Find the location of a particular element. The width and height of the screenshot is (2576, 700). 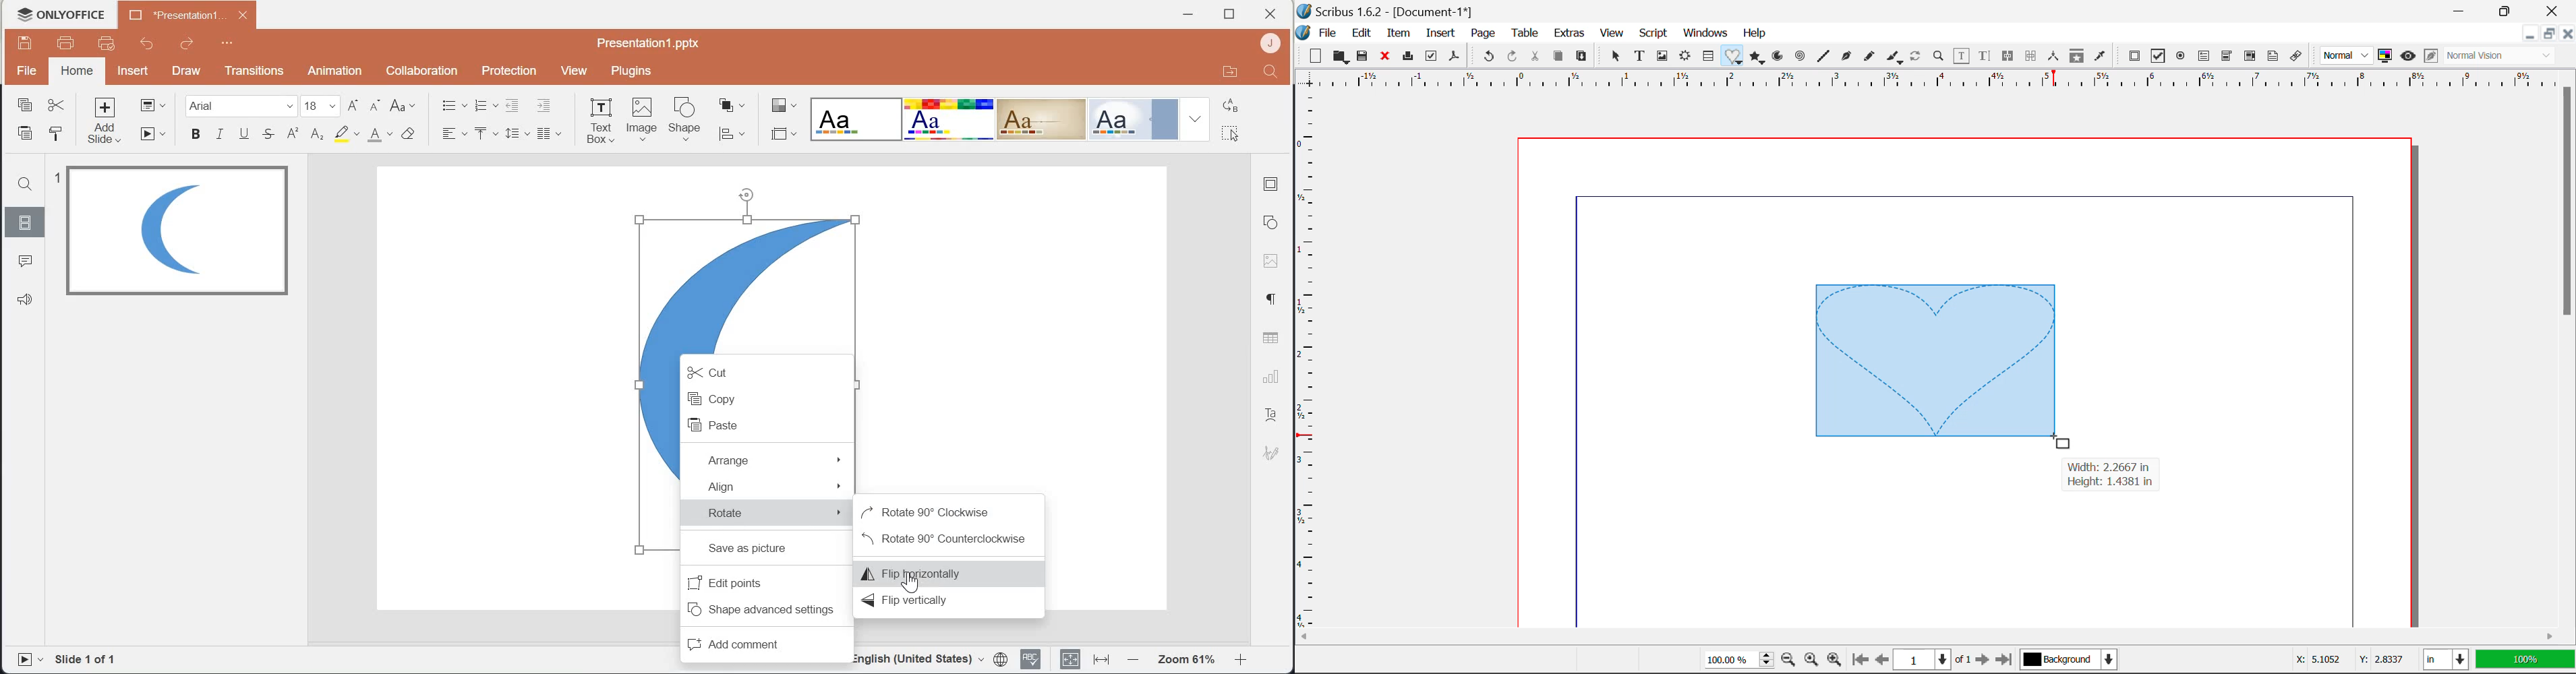

Change color theme is located at coordinates (782, 105).